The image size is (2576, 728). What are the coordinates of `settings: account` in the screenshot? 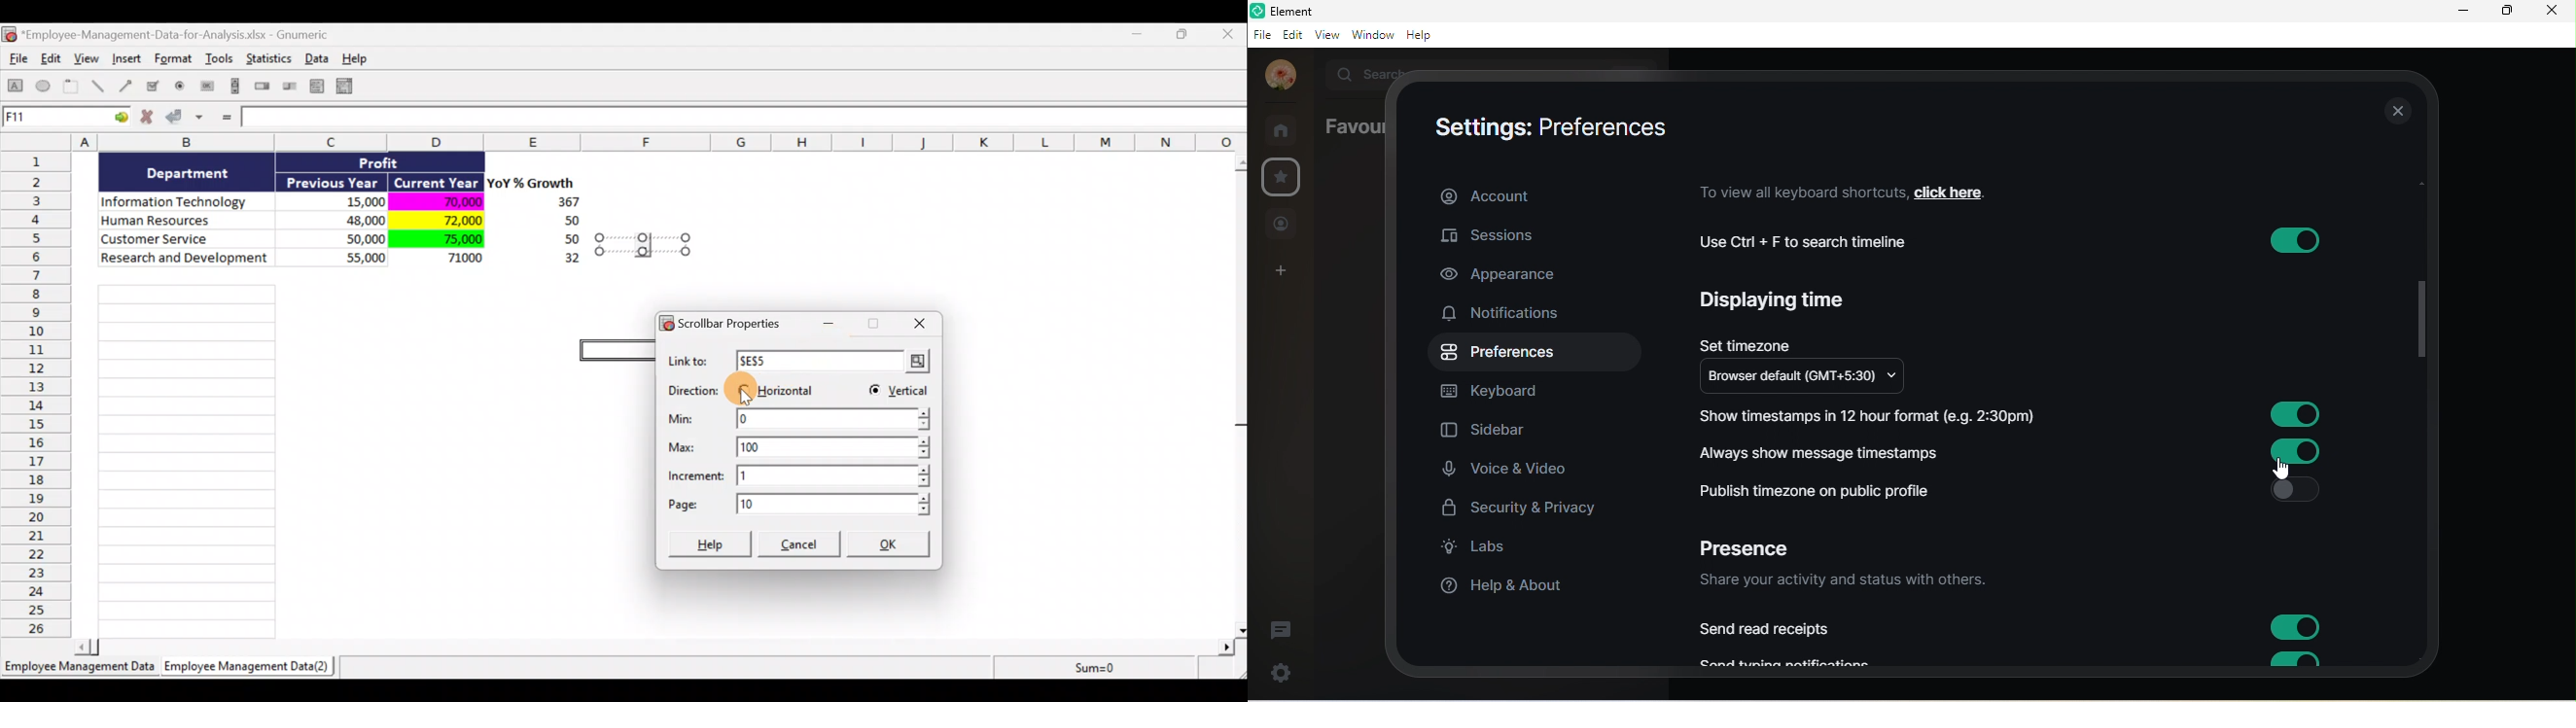 It's located at (1541, 126).